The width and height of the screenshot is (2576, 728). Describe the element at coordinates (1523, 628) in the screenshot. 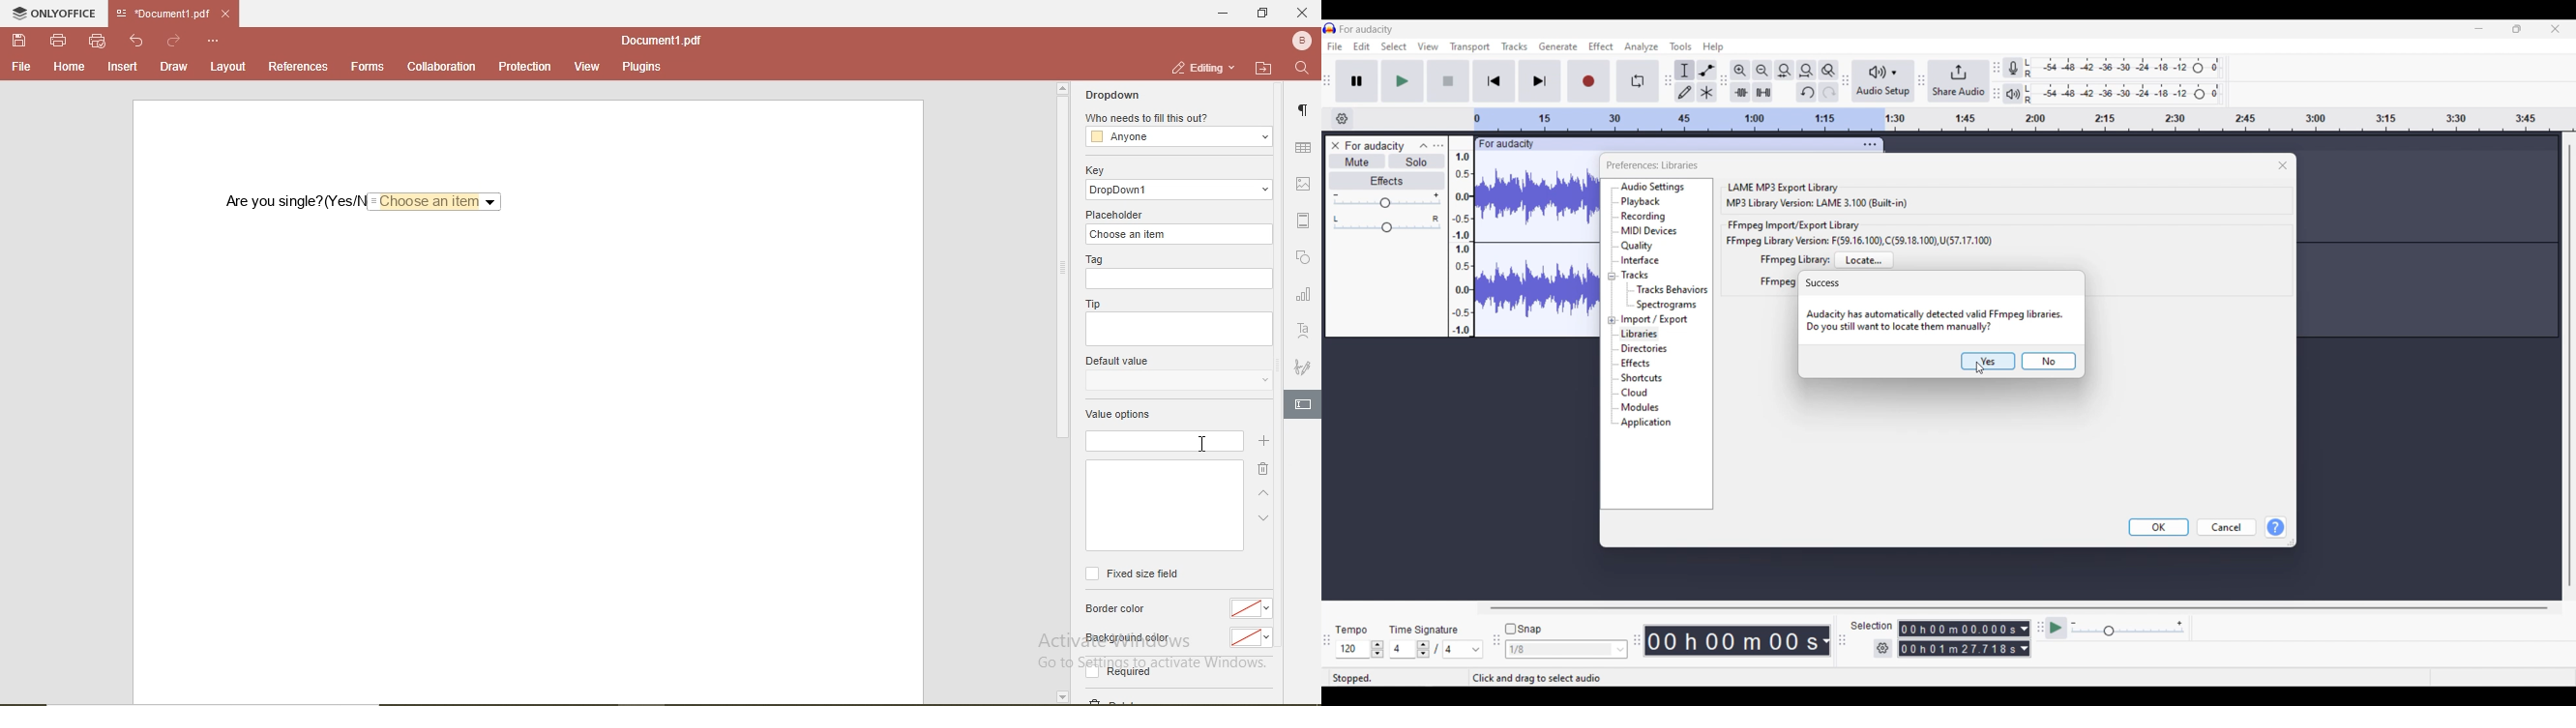

I see `Snap` at that location.